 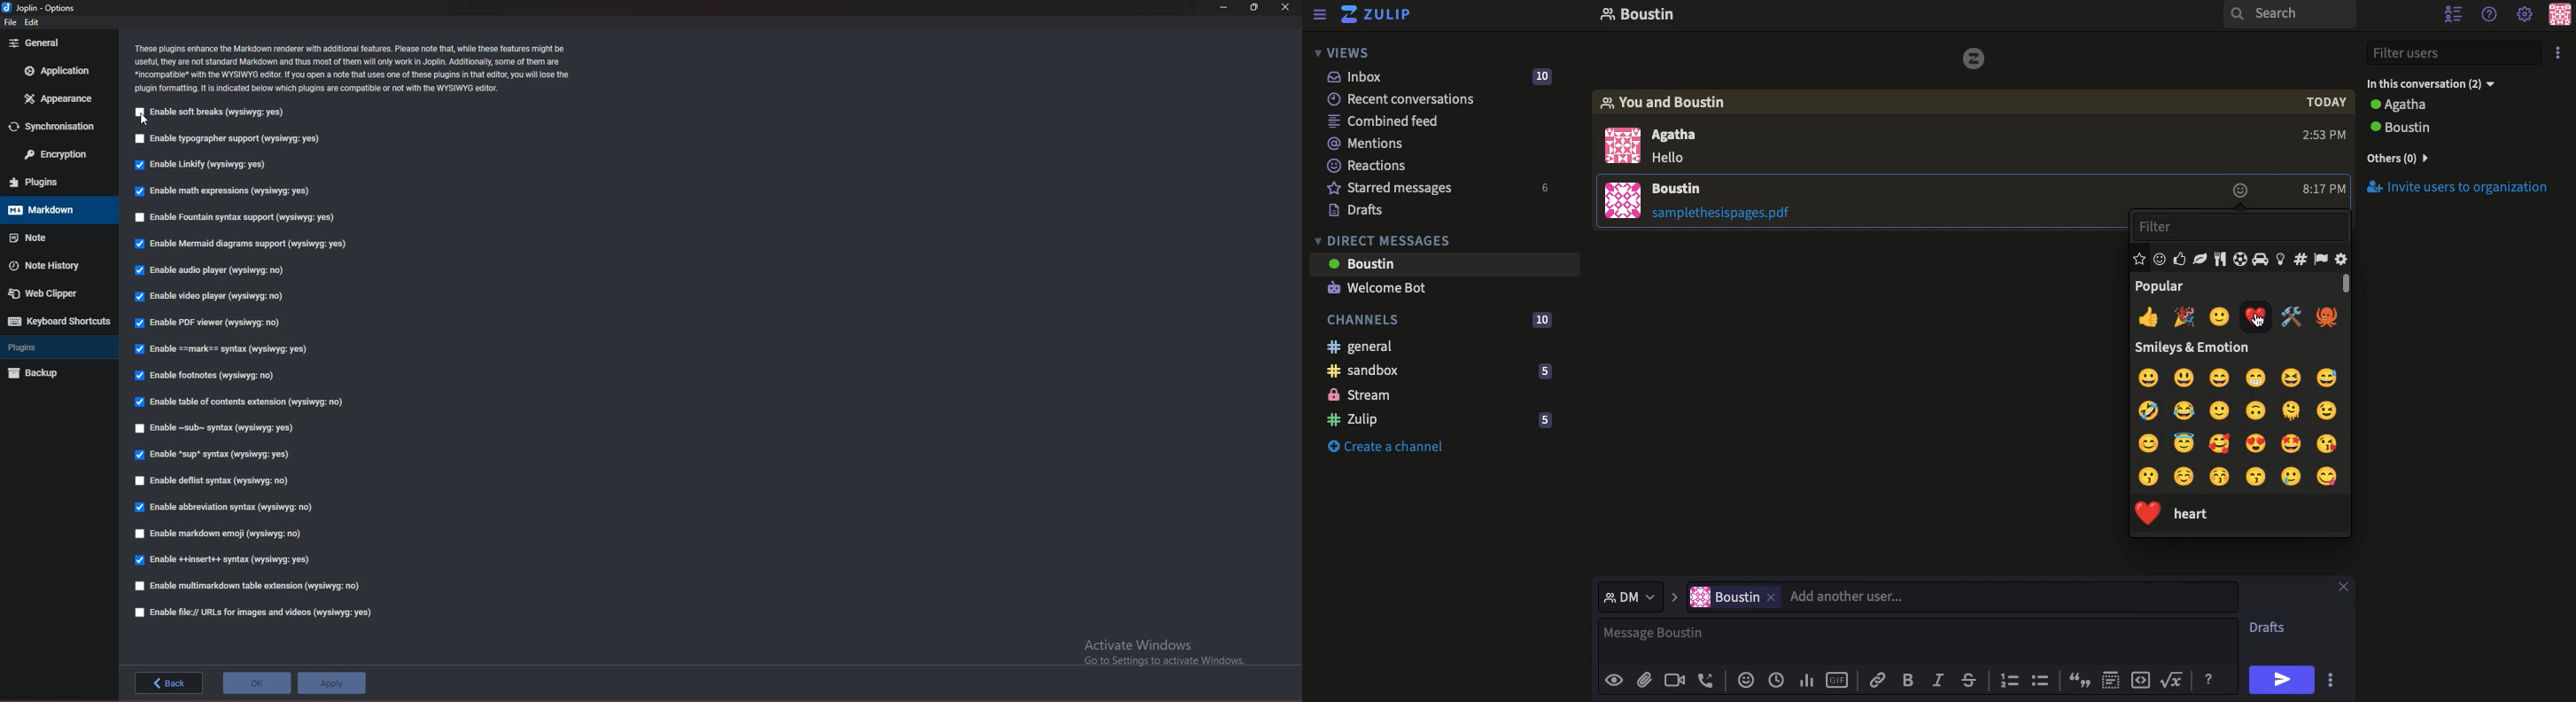 I want to click on sync, so click(x=60, y=126).